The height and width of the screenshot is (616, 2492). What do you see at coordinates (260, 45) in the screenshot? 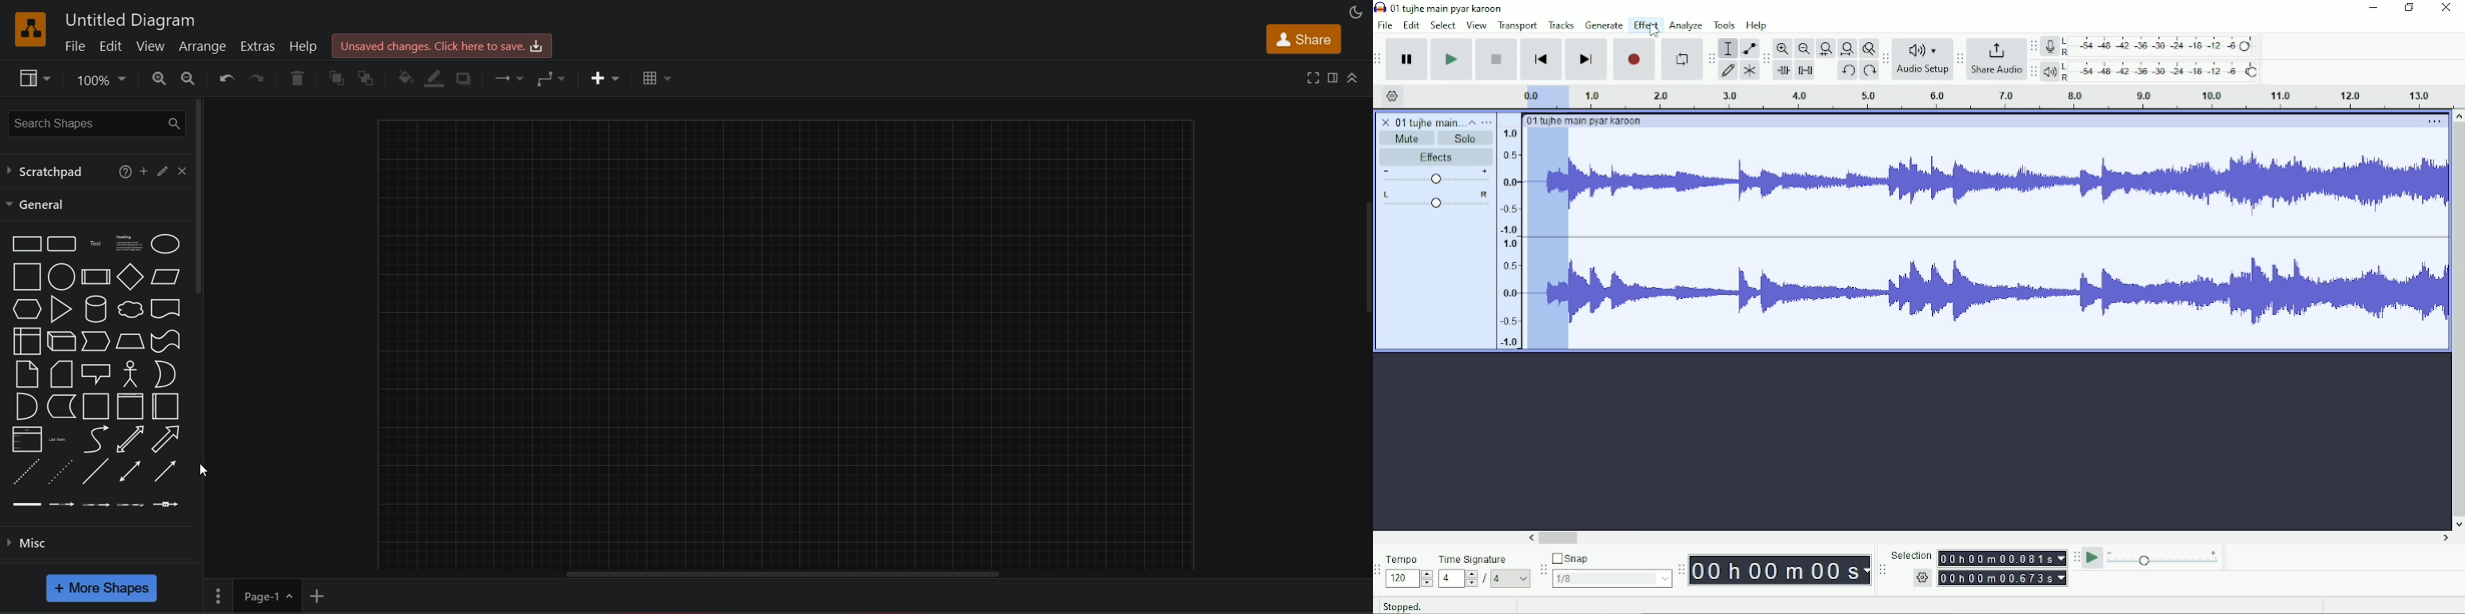
I see `extras` at bounding box center [260, 45].